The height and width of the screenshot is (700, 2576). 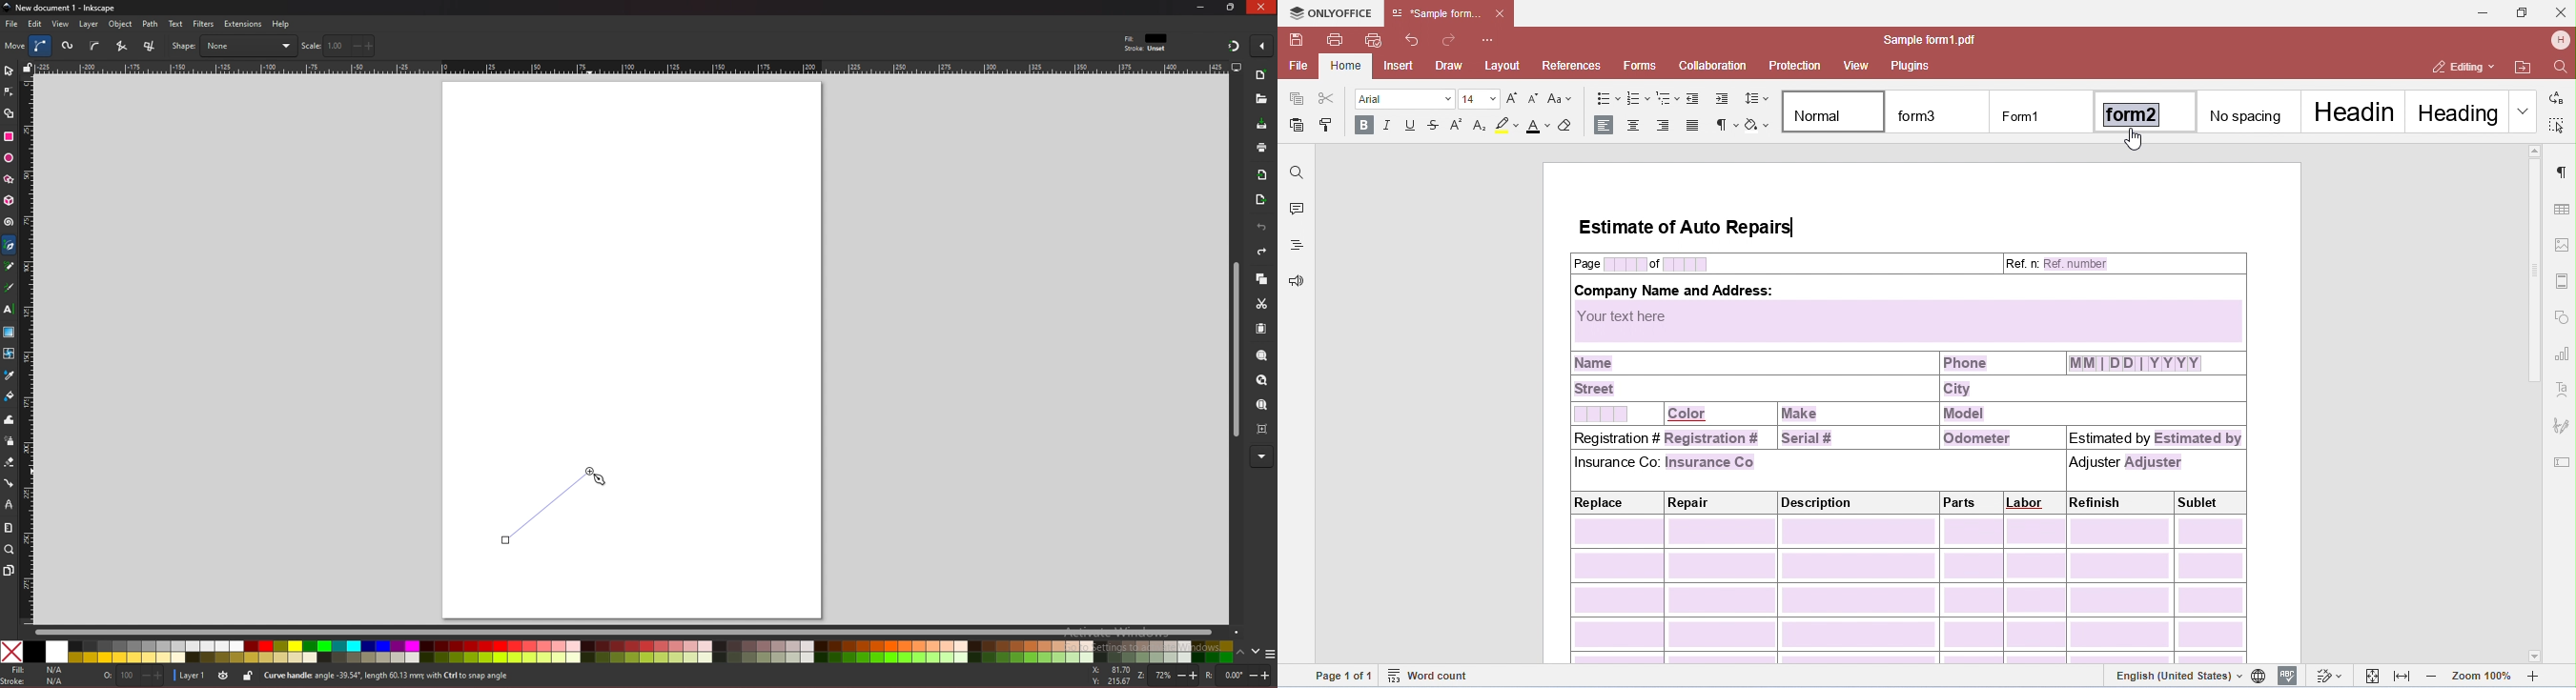 I want to click on display options, so click(x=1236, y=67).